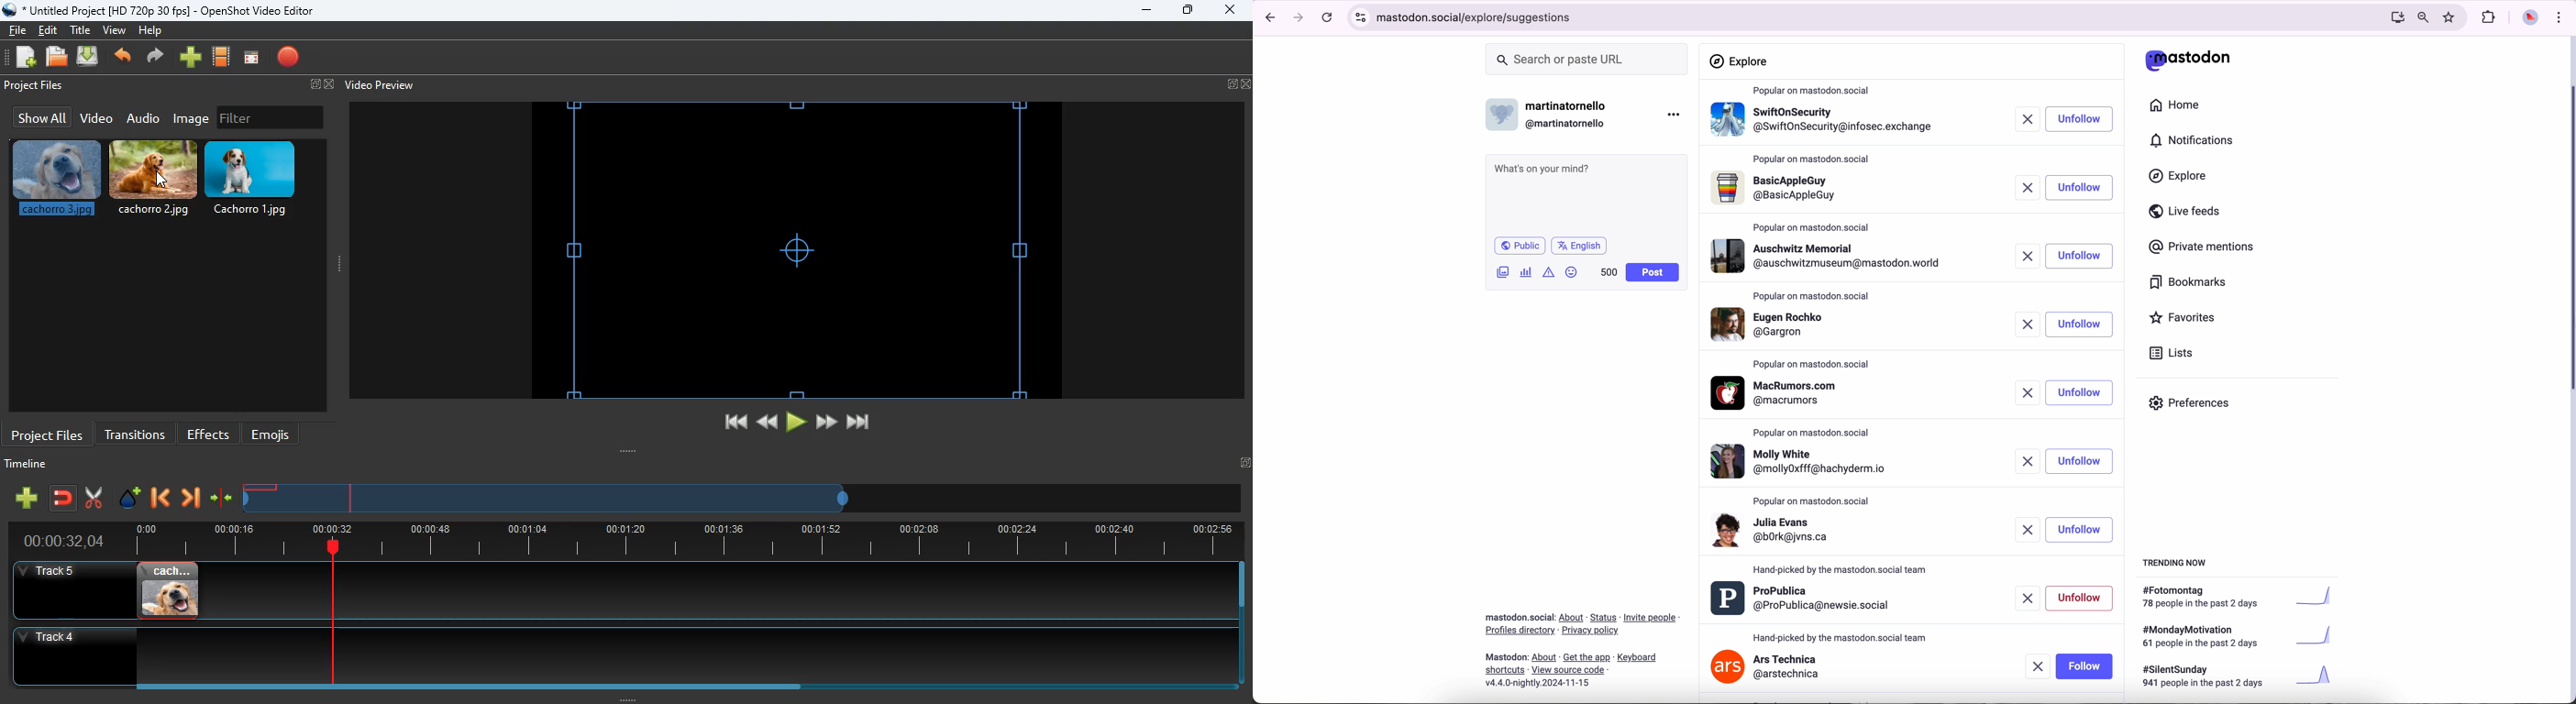 This screenshot has height=728, width=2576. Describe the element at coordinates (1781, 393) in the screenshot. I see `profile` at that location.